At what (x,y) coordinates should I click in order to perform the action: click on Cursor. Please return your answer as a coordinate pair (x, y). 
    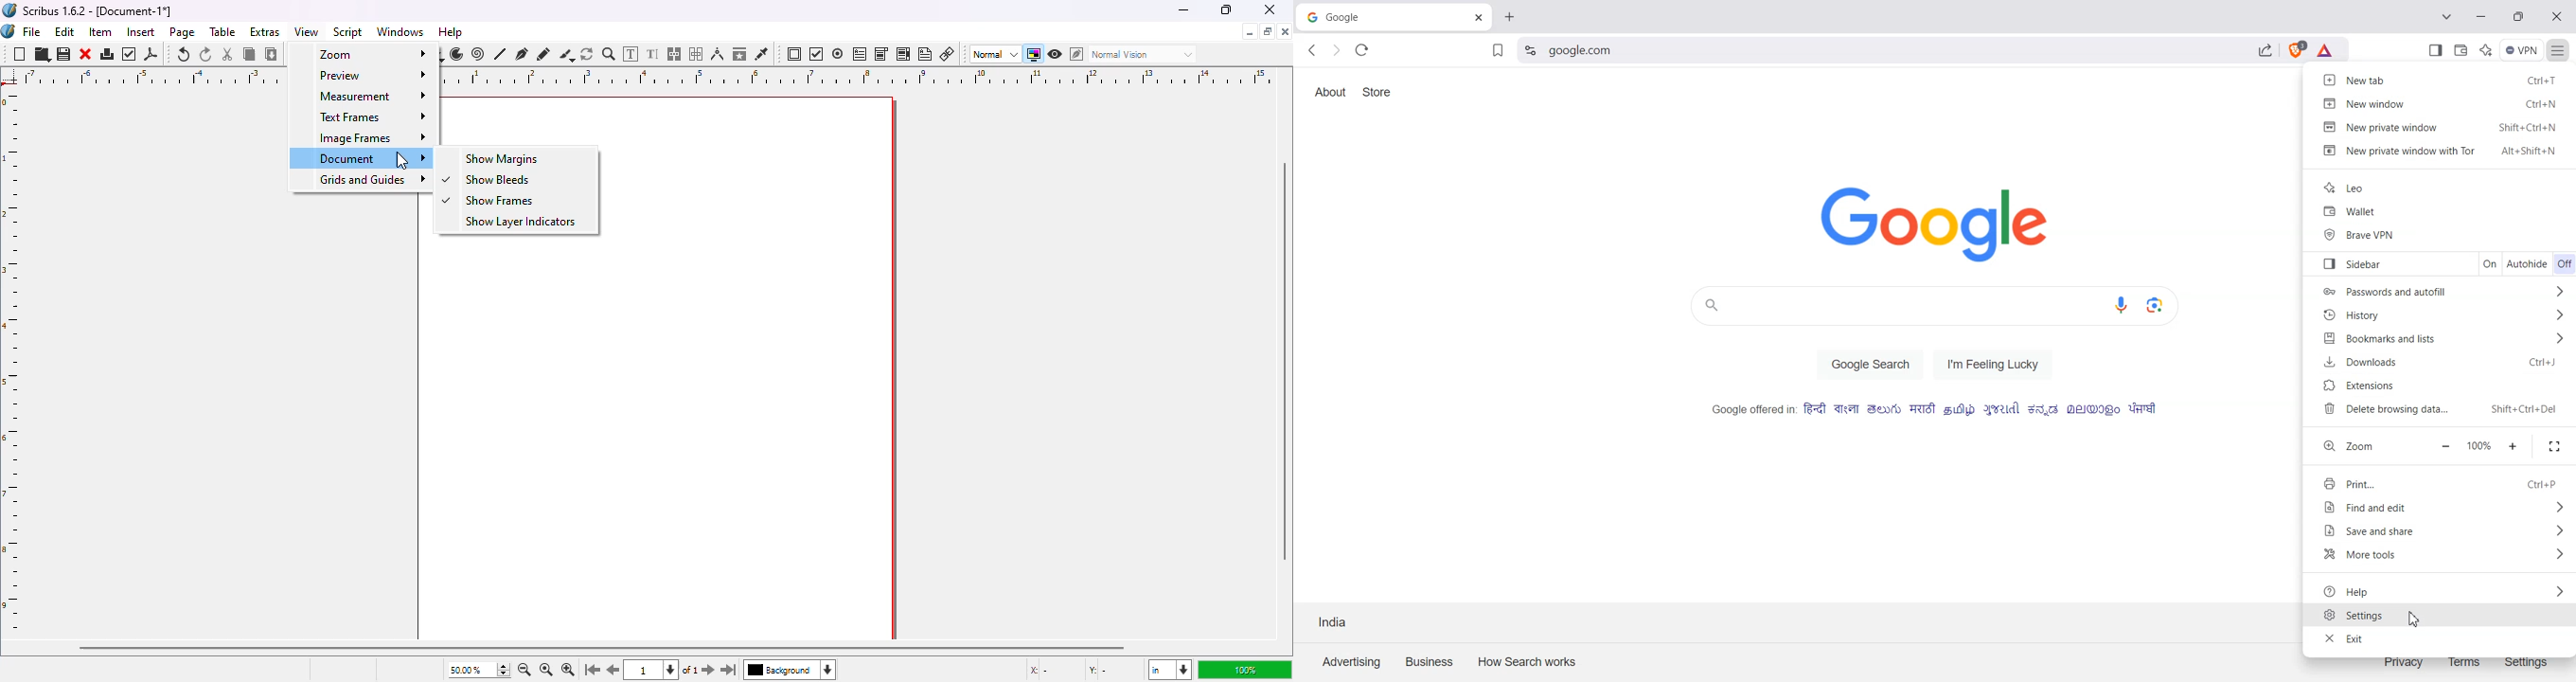
    Looking at the image, I should click on (2414, 618).